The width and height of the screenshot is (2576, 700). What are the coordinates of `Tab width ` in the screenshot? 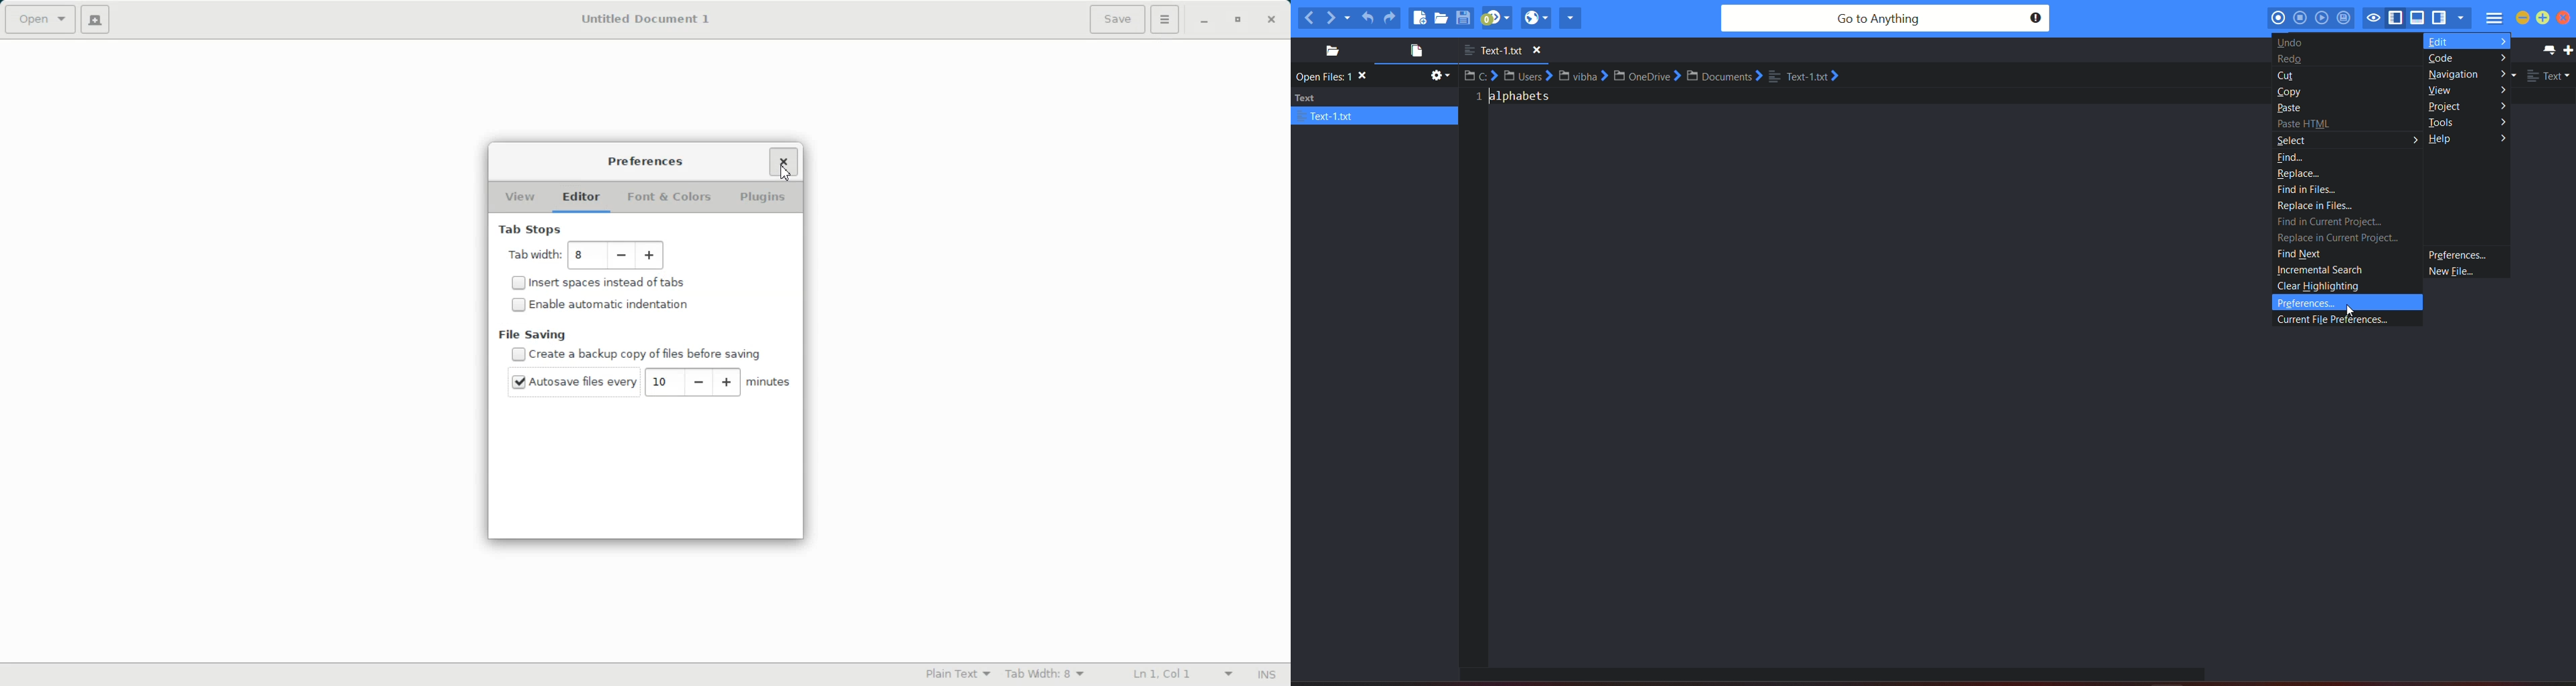 It's located at (532, 256).